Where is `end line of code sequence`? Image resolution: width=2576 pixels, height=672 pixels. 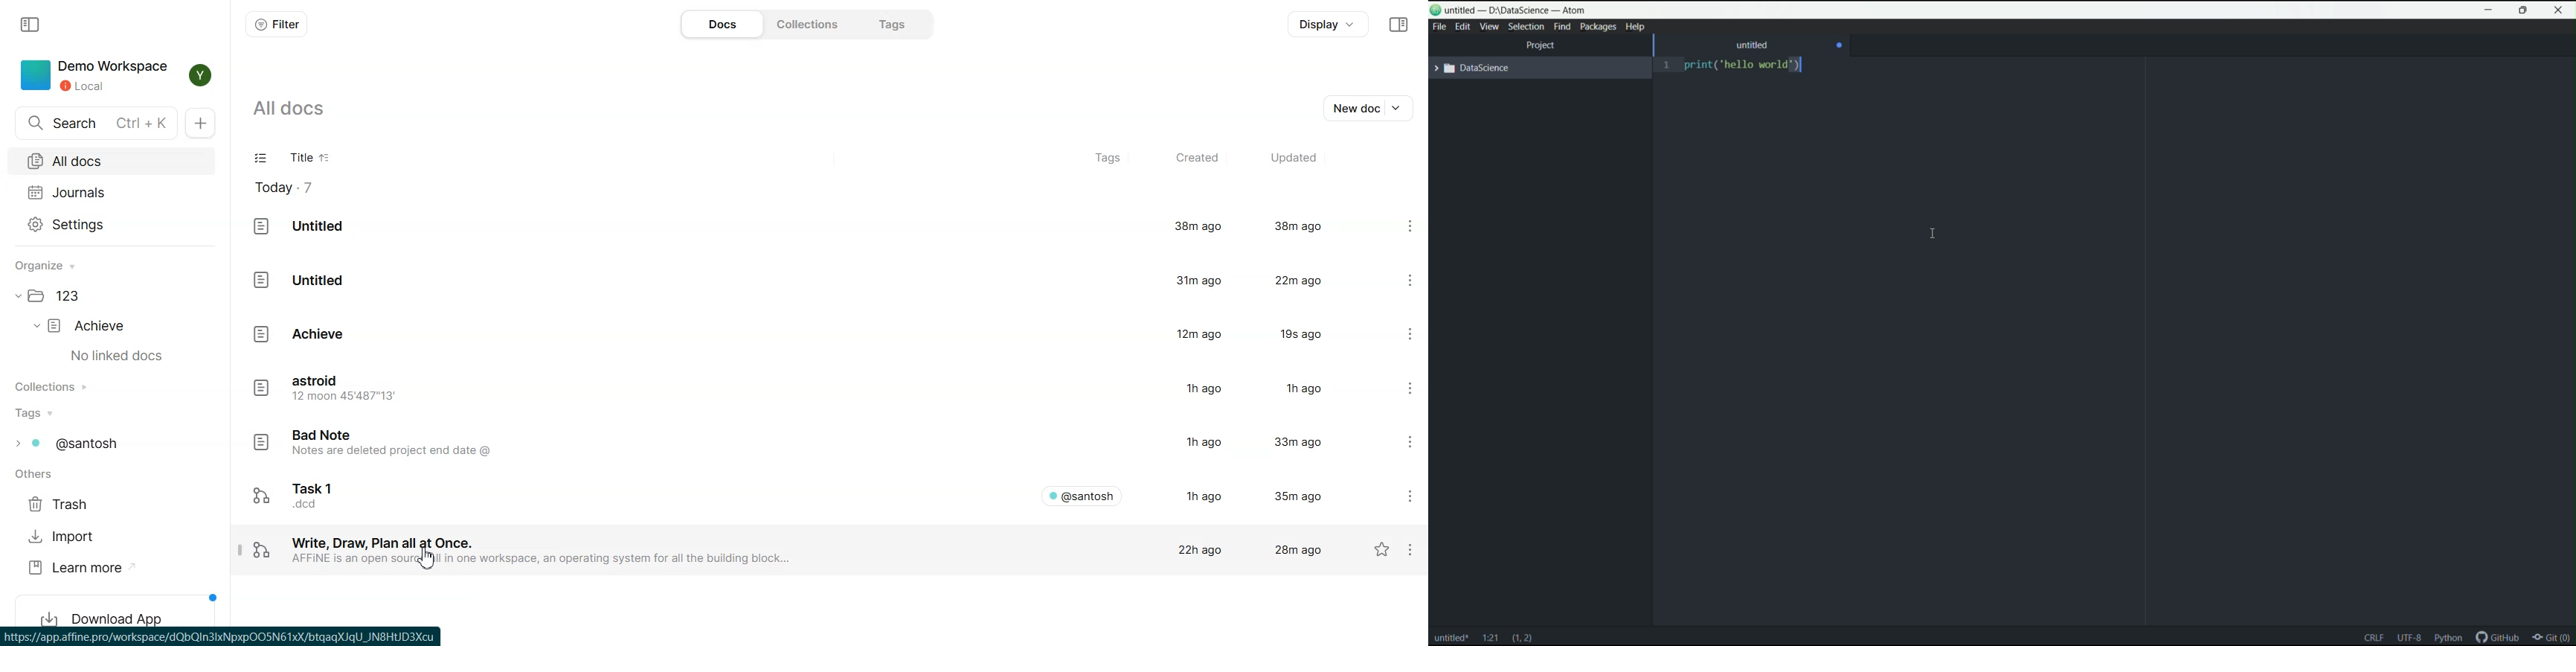
end line of code sequence is located at coordinates (2372, 637).